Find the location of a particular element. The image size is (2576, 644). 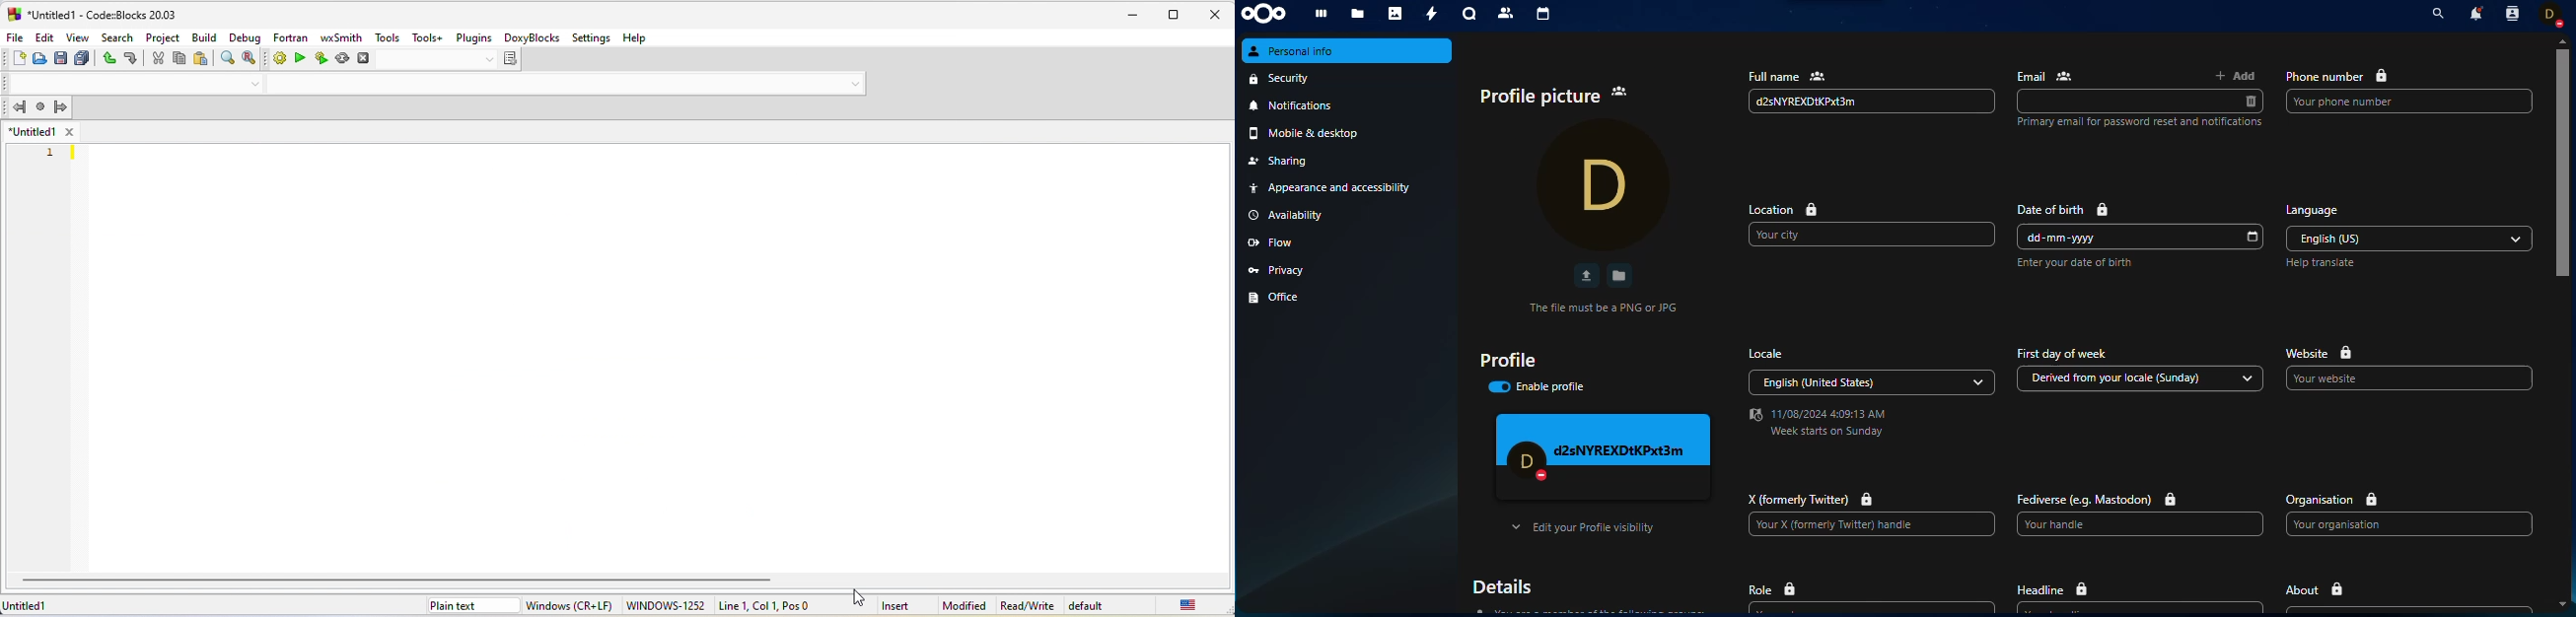

language is located at coordinates (2314, 211).